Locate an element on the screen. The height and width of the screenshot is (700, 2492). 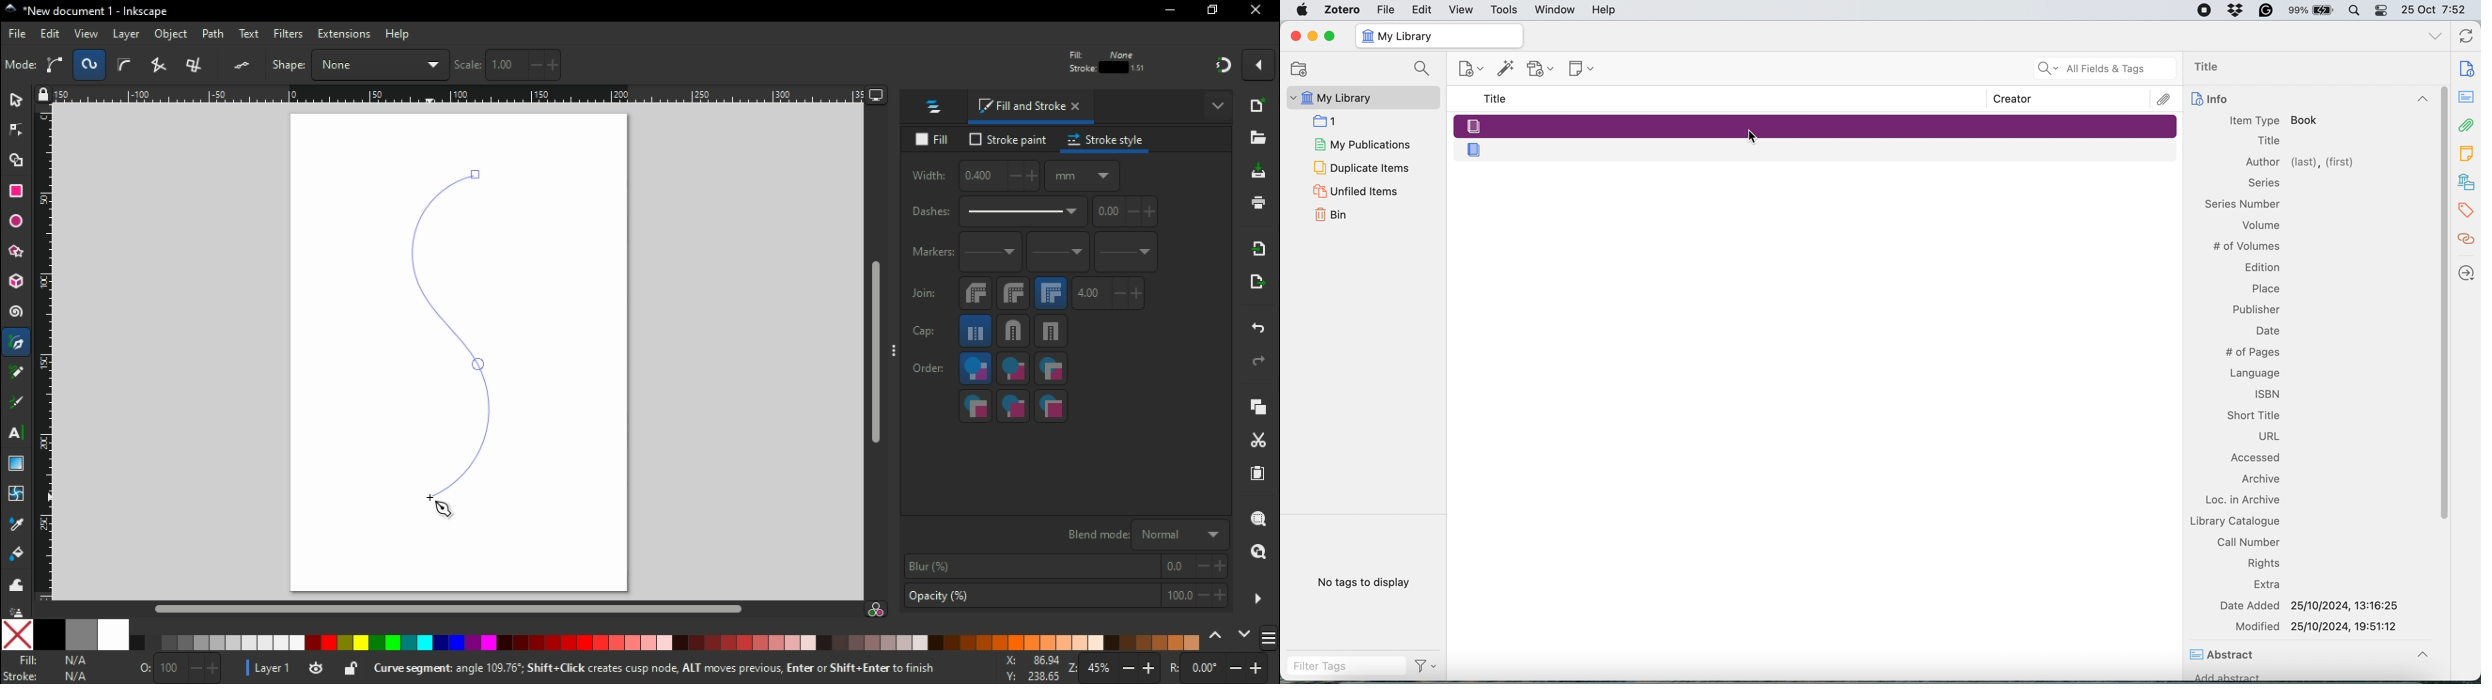
restore is located at coordinates (1214, 12).